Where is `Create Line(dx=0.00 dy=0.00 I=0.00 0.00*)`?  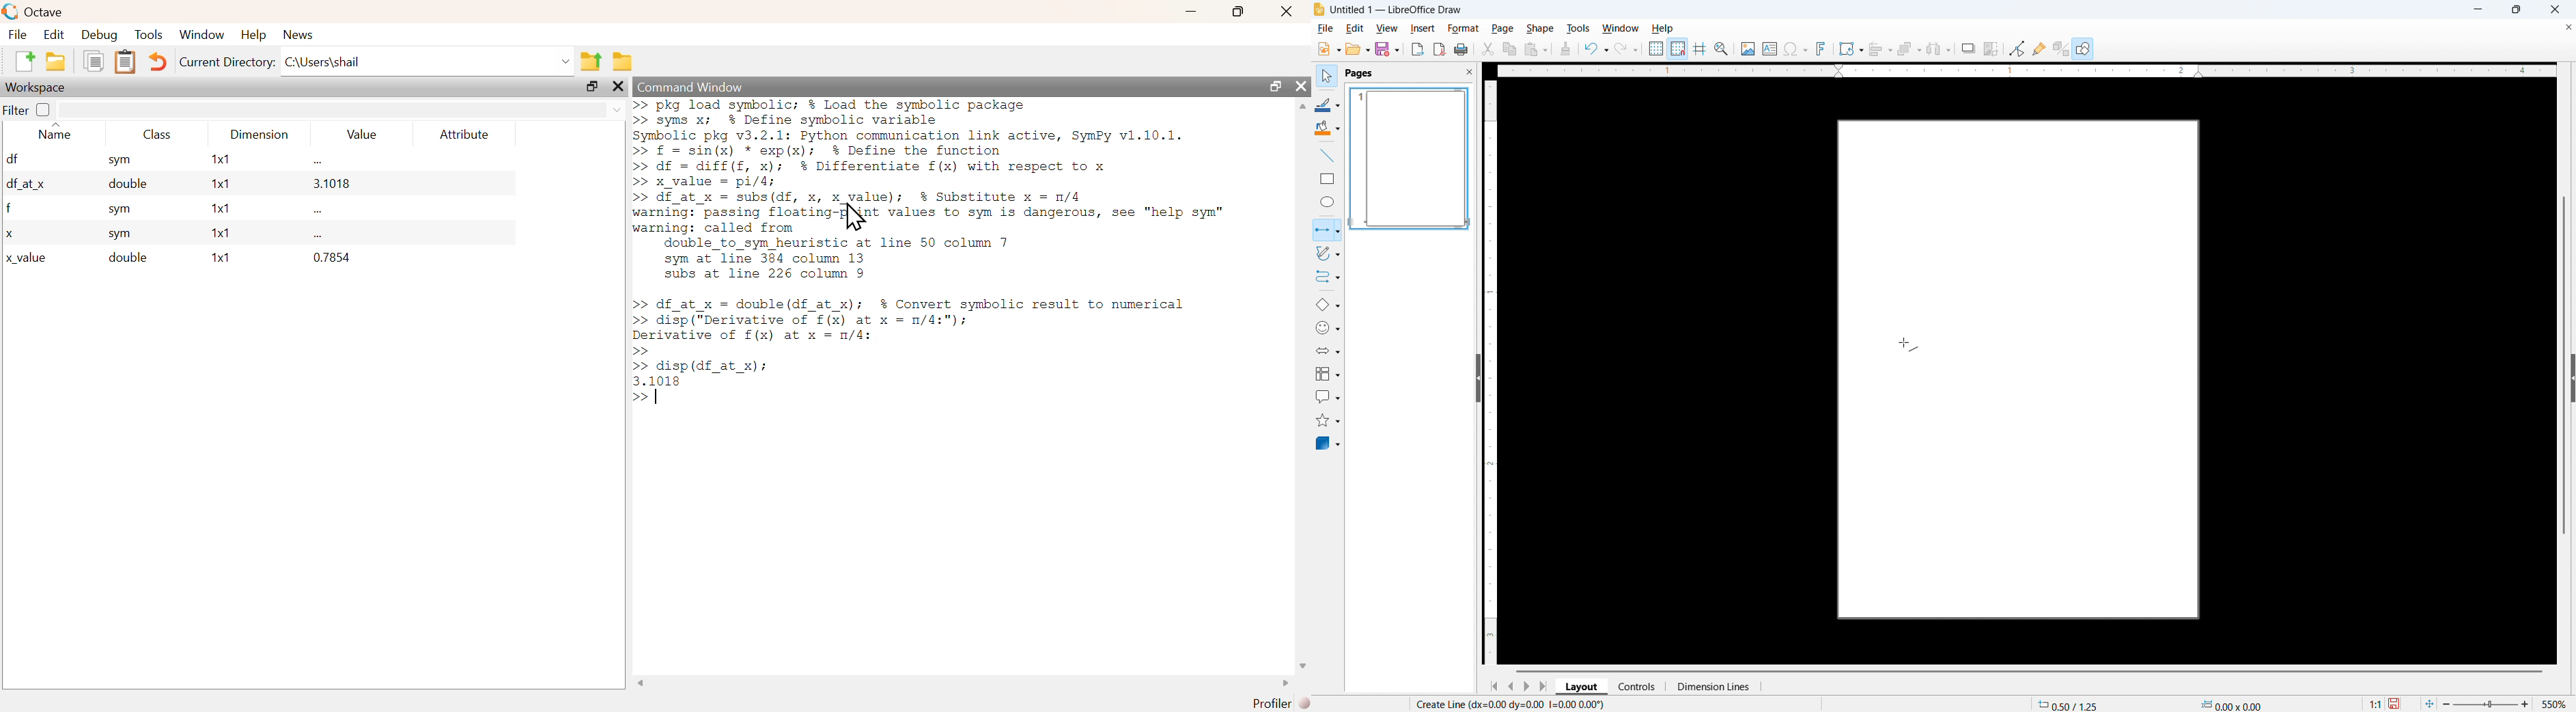
Create Line(dx=0.00 dy=0.00 I=0.00 0.00*) is located at coordinates (1512, 704).